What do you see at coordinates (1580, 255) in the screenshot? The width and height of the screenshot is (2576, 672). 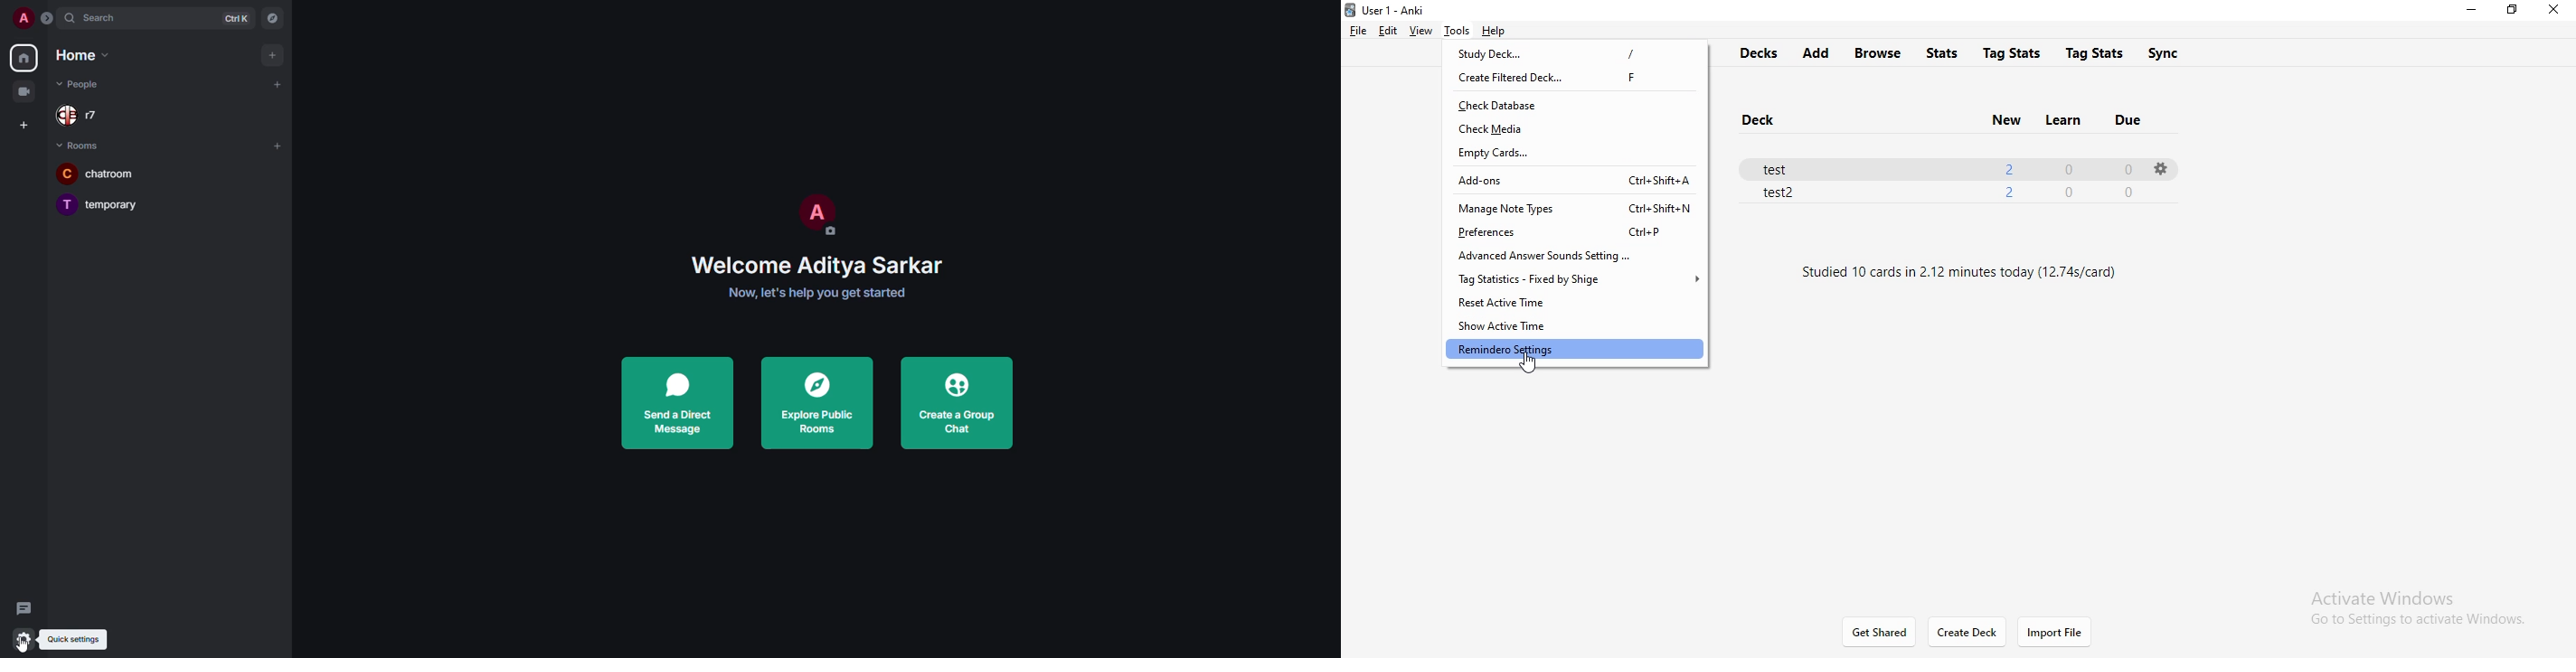 I see `advanced answer sounds settings` at bounding box center [1580, 255].